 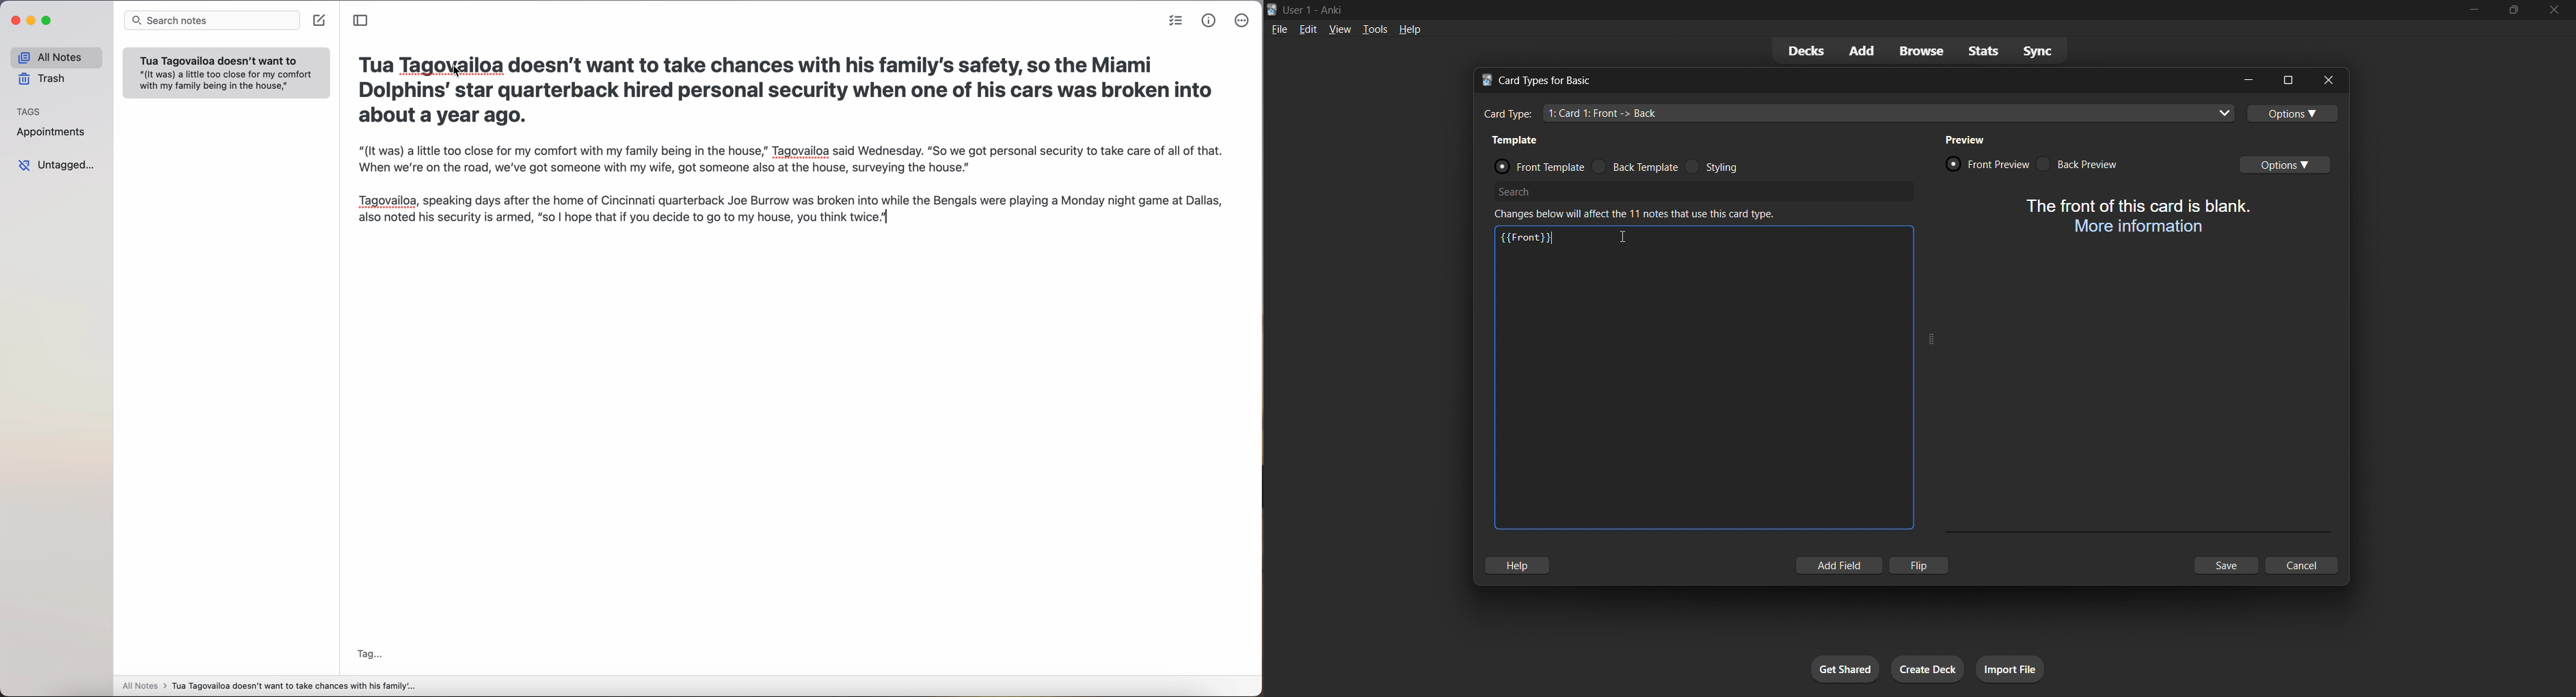 What do you see at coordinates (2303, 564) in the screenshot?
I see `cancel` at bounding box center [2303, 564].